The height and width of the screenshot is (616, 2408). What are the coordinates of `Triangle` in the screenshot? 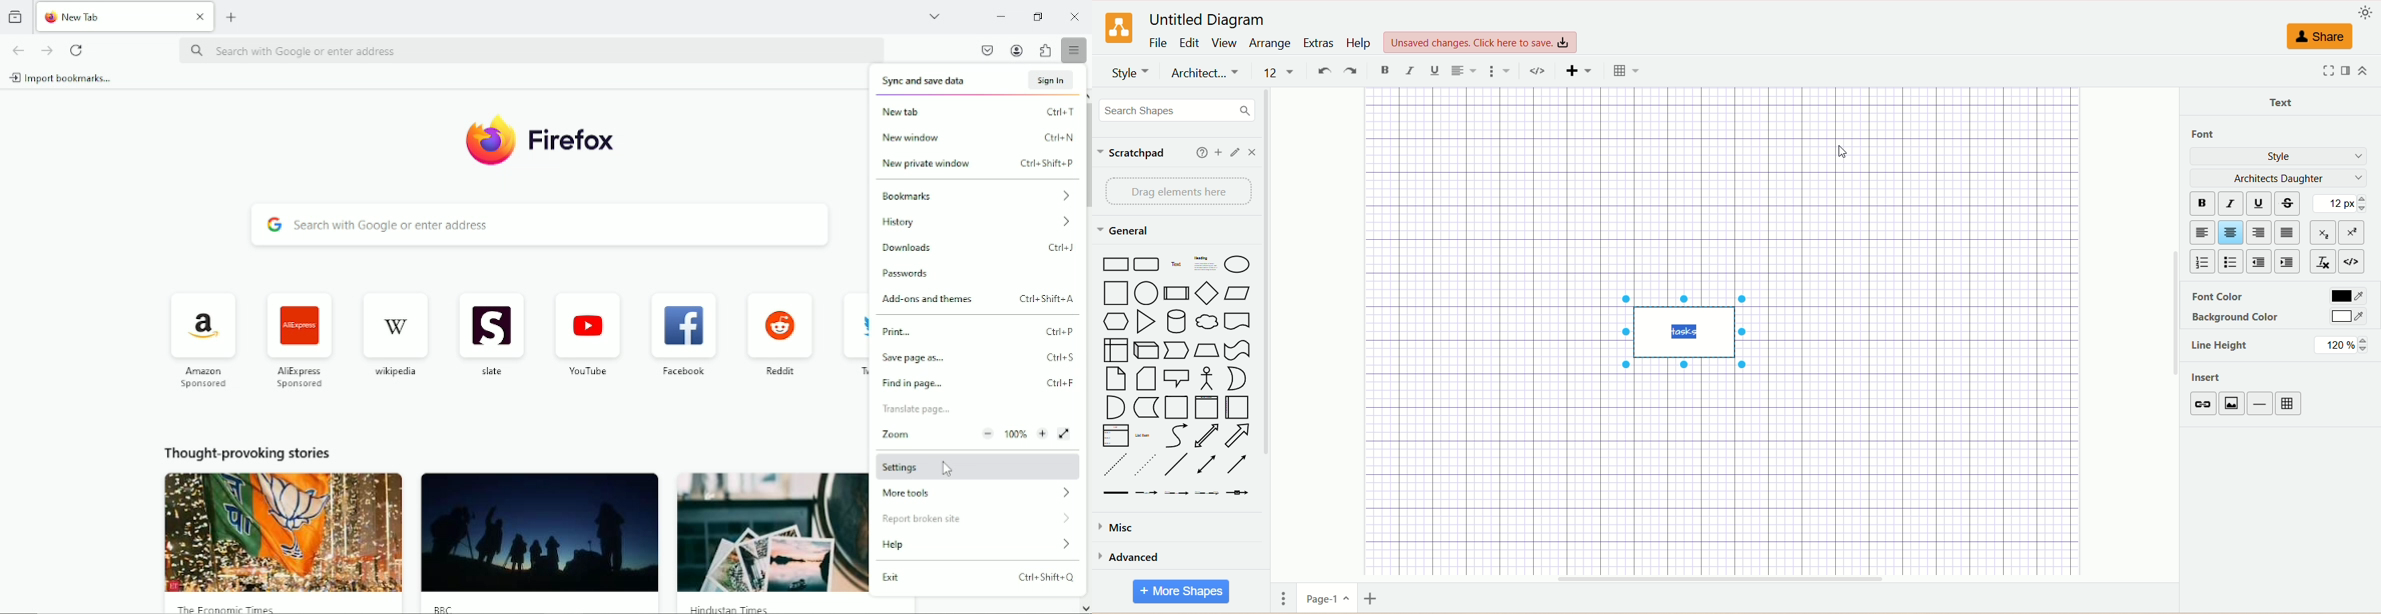 It's located at (1146, 322).